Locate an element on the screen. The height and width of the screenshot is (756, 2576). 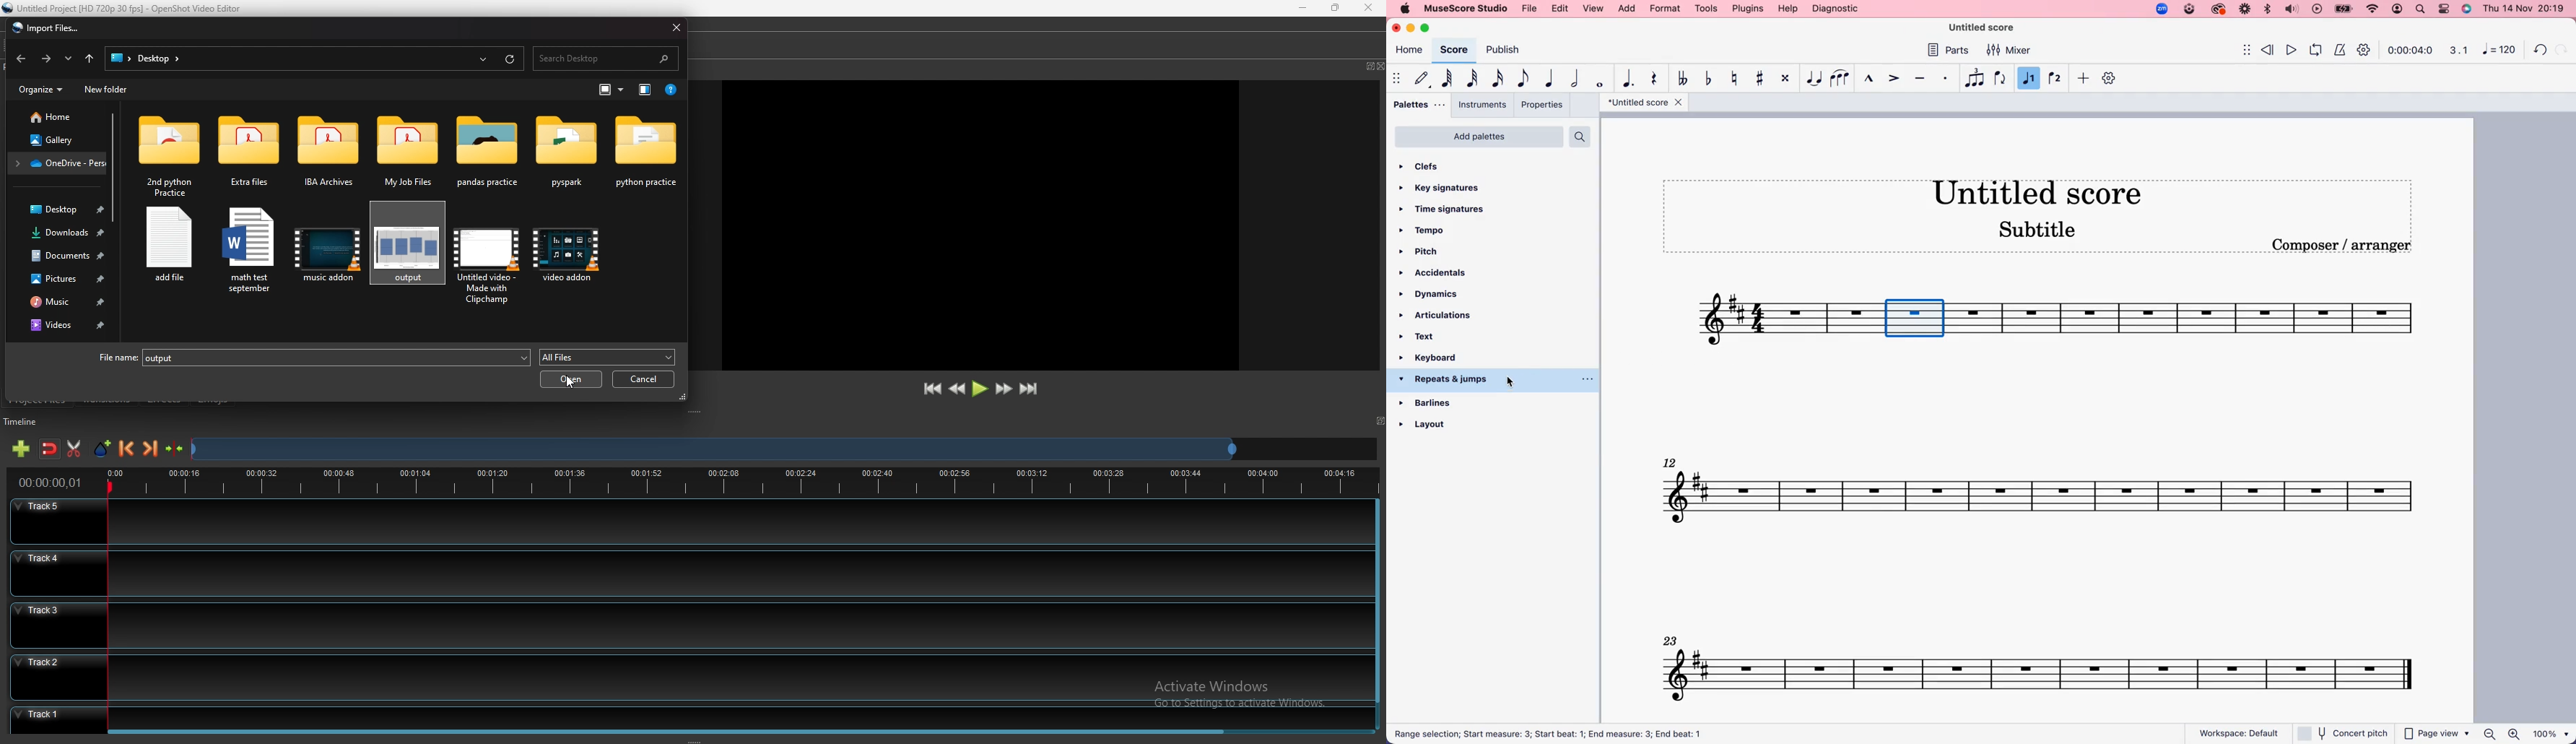
selected scale is located at coordinates (1918, 318).